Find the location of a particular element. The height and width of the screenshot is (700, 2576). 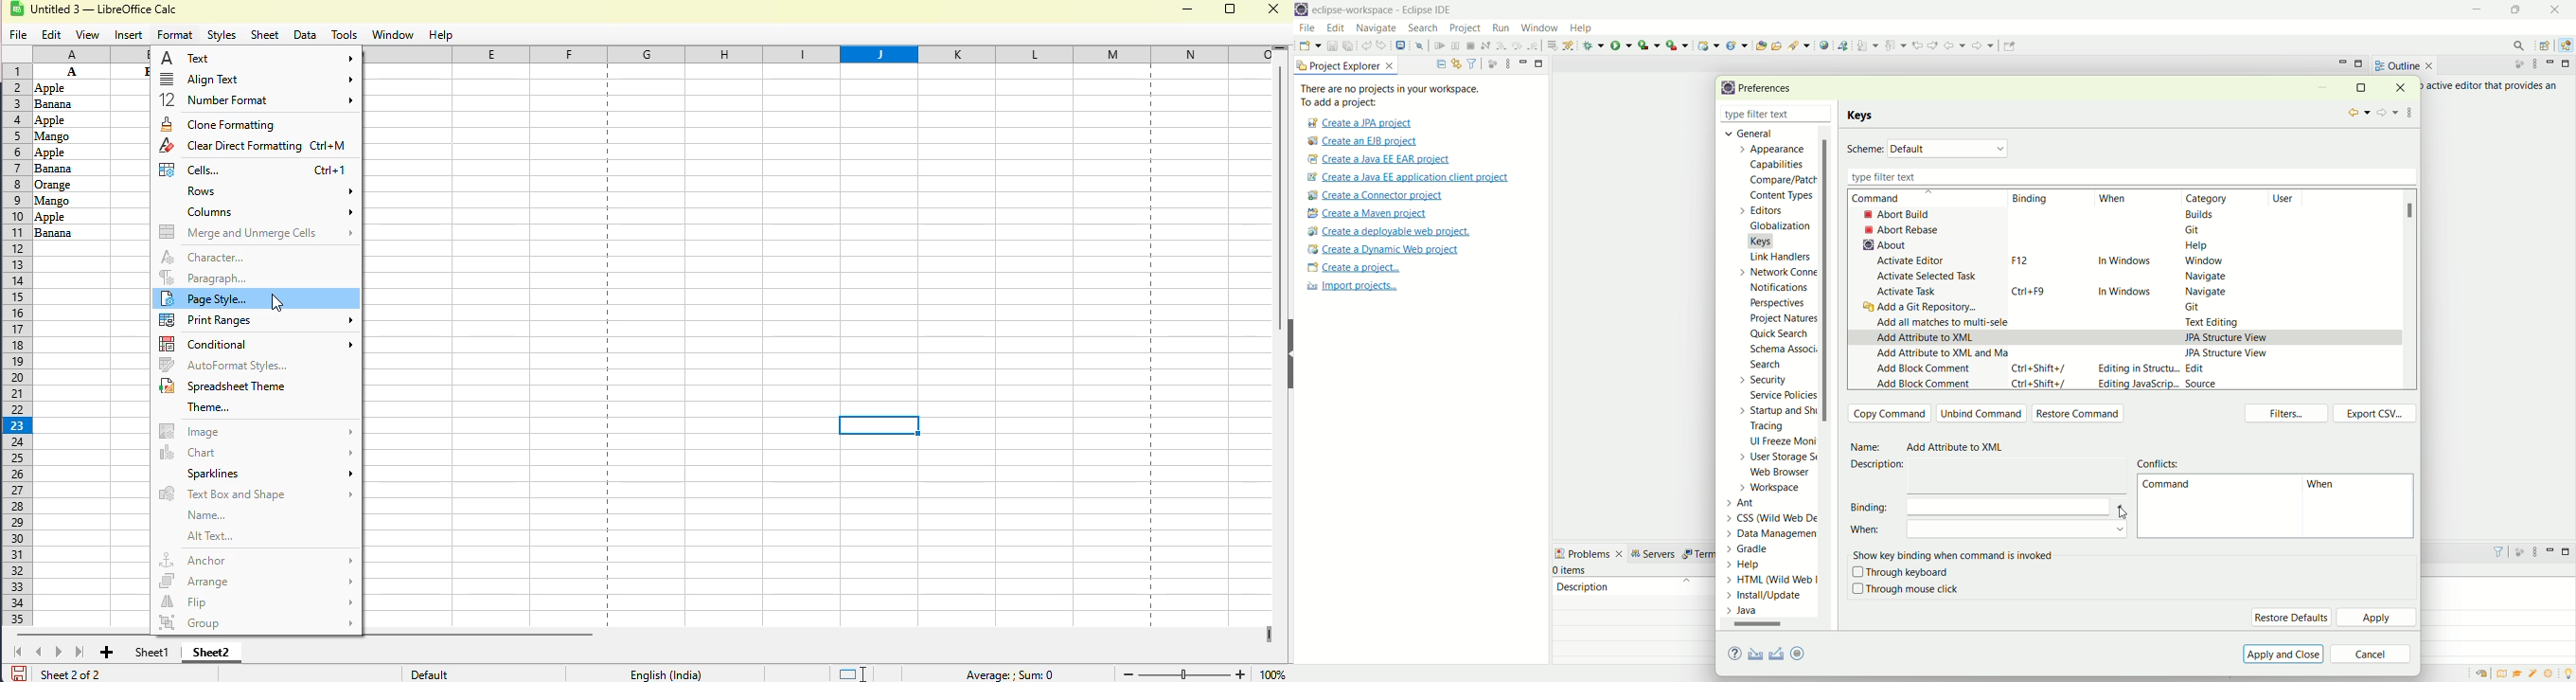

notifications is located at coordinates (1784, 287).